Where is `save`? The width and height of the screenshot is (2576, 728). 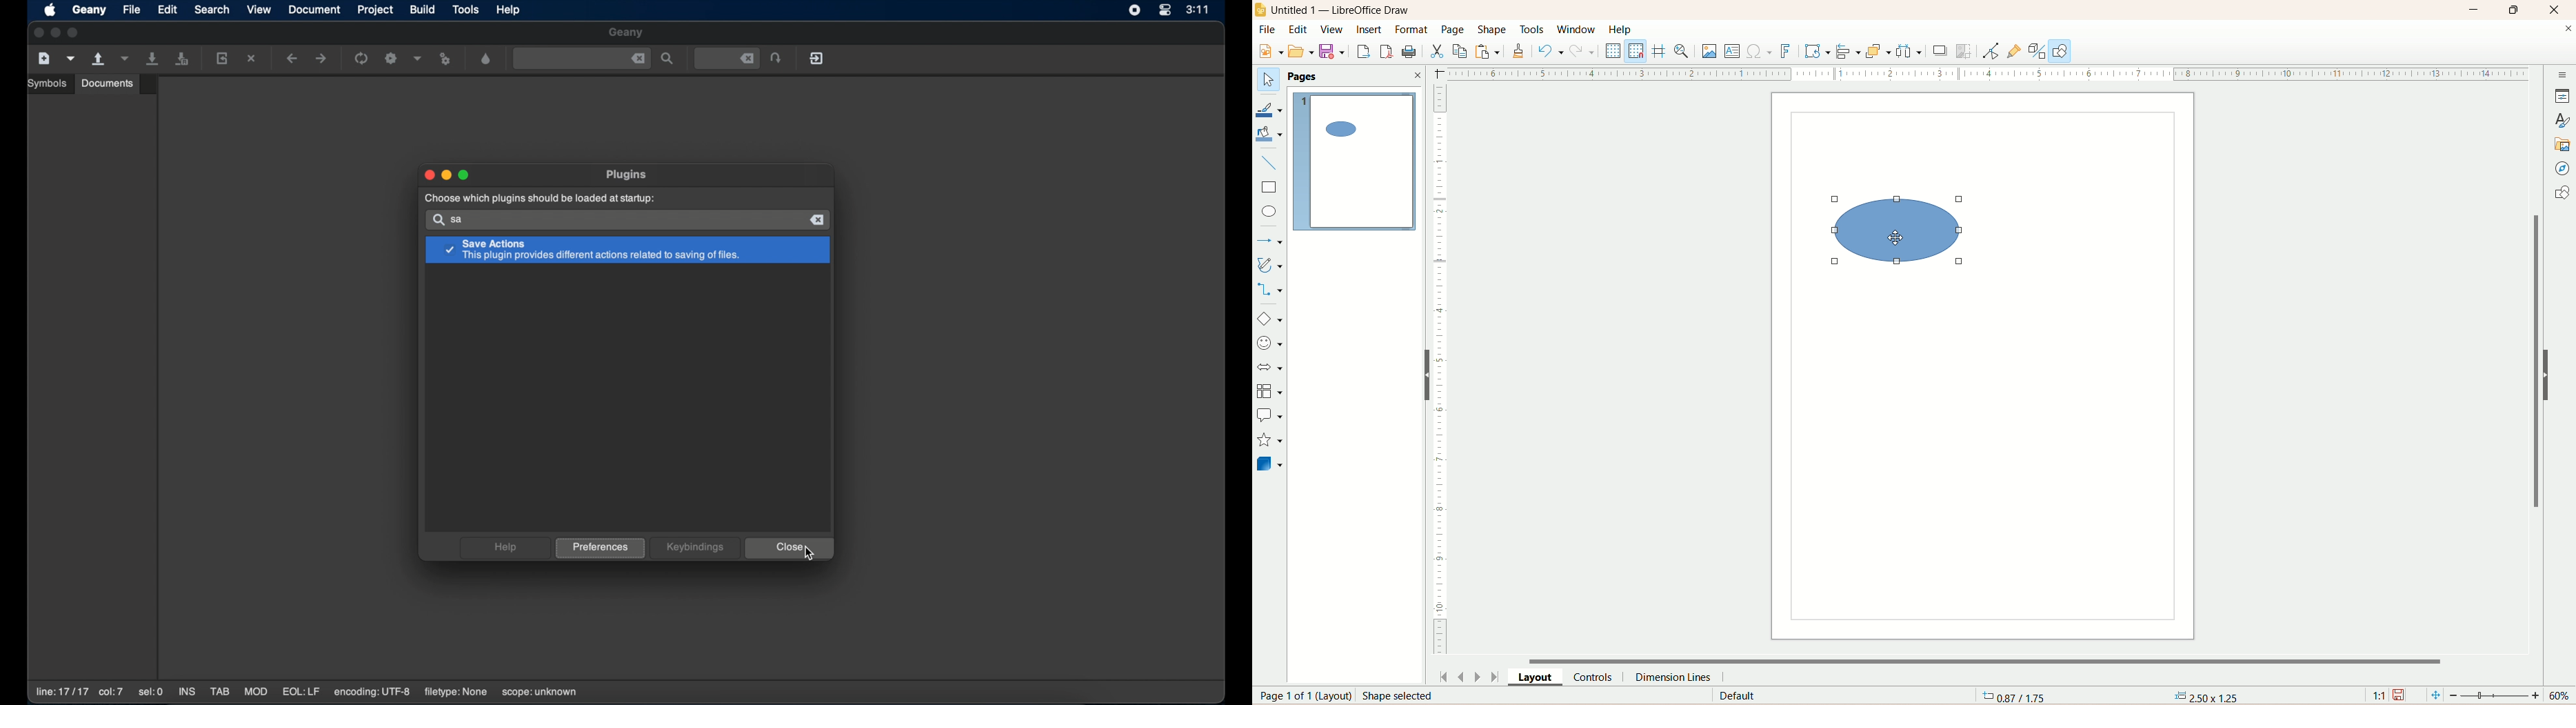 save is located at coordinates (1331, 52).